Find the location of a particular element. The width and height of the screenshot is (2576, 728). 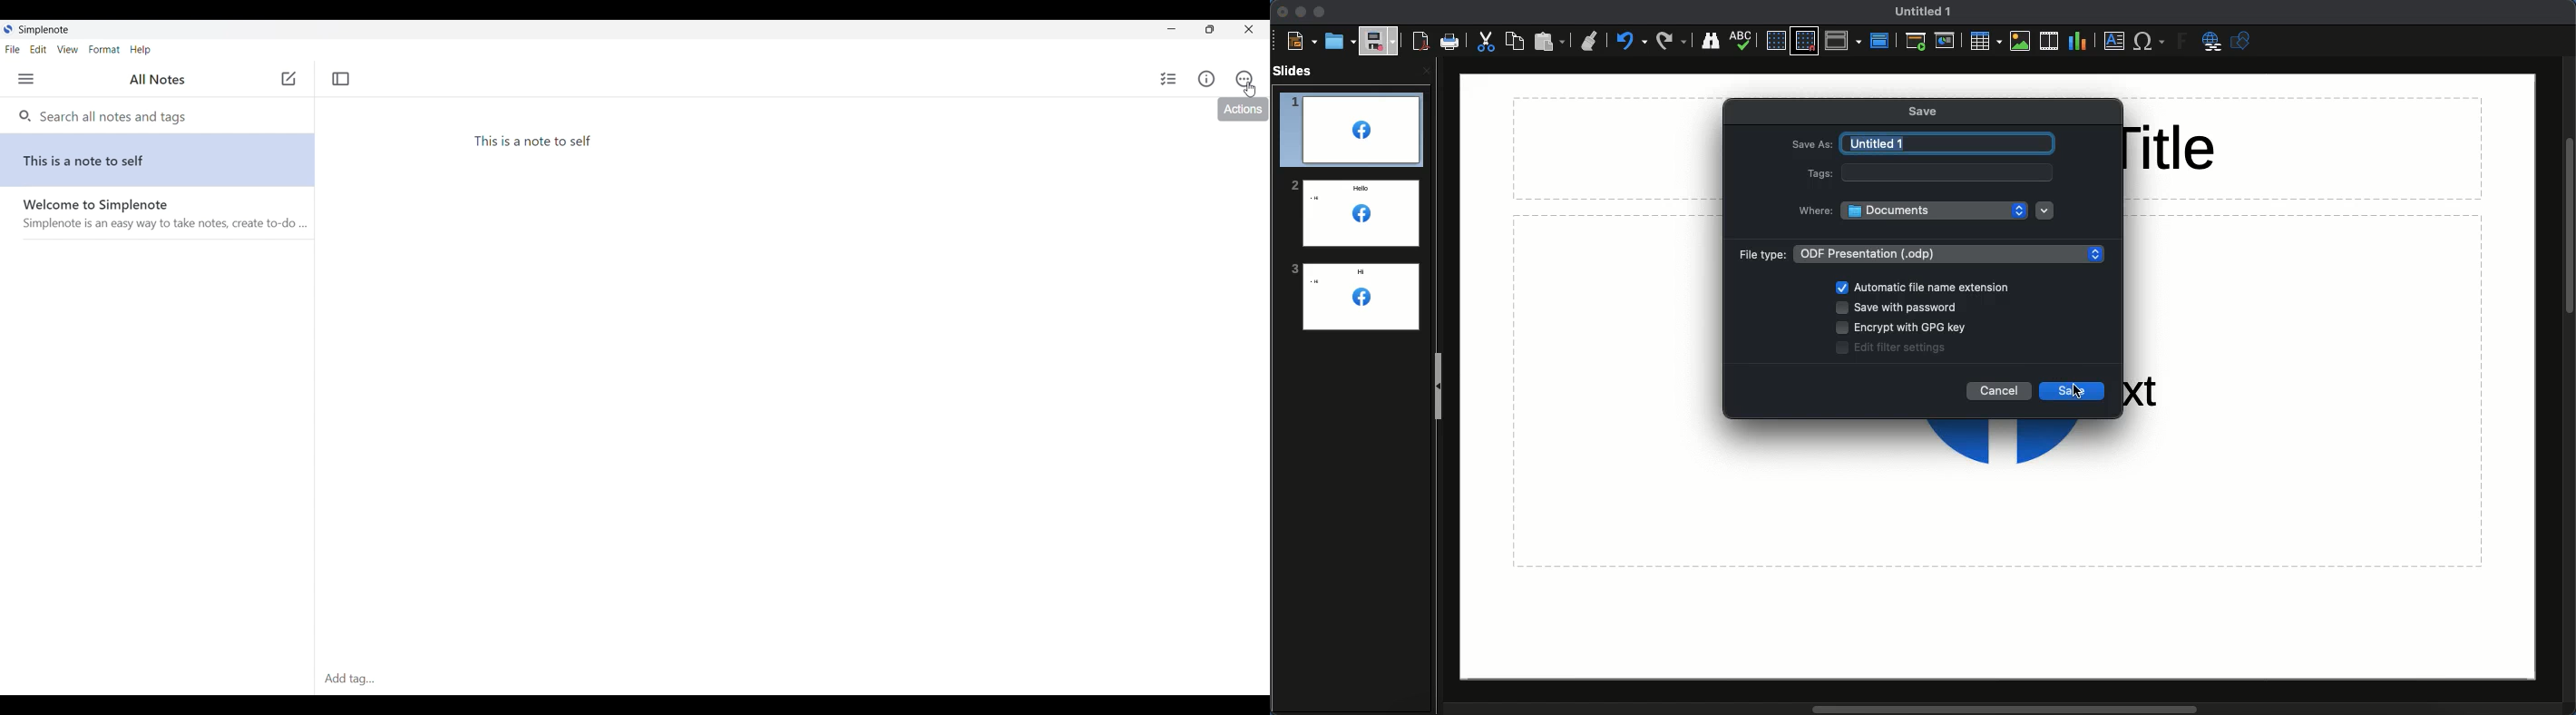

Scroll bar is located at coordinates (2005, 710).